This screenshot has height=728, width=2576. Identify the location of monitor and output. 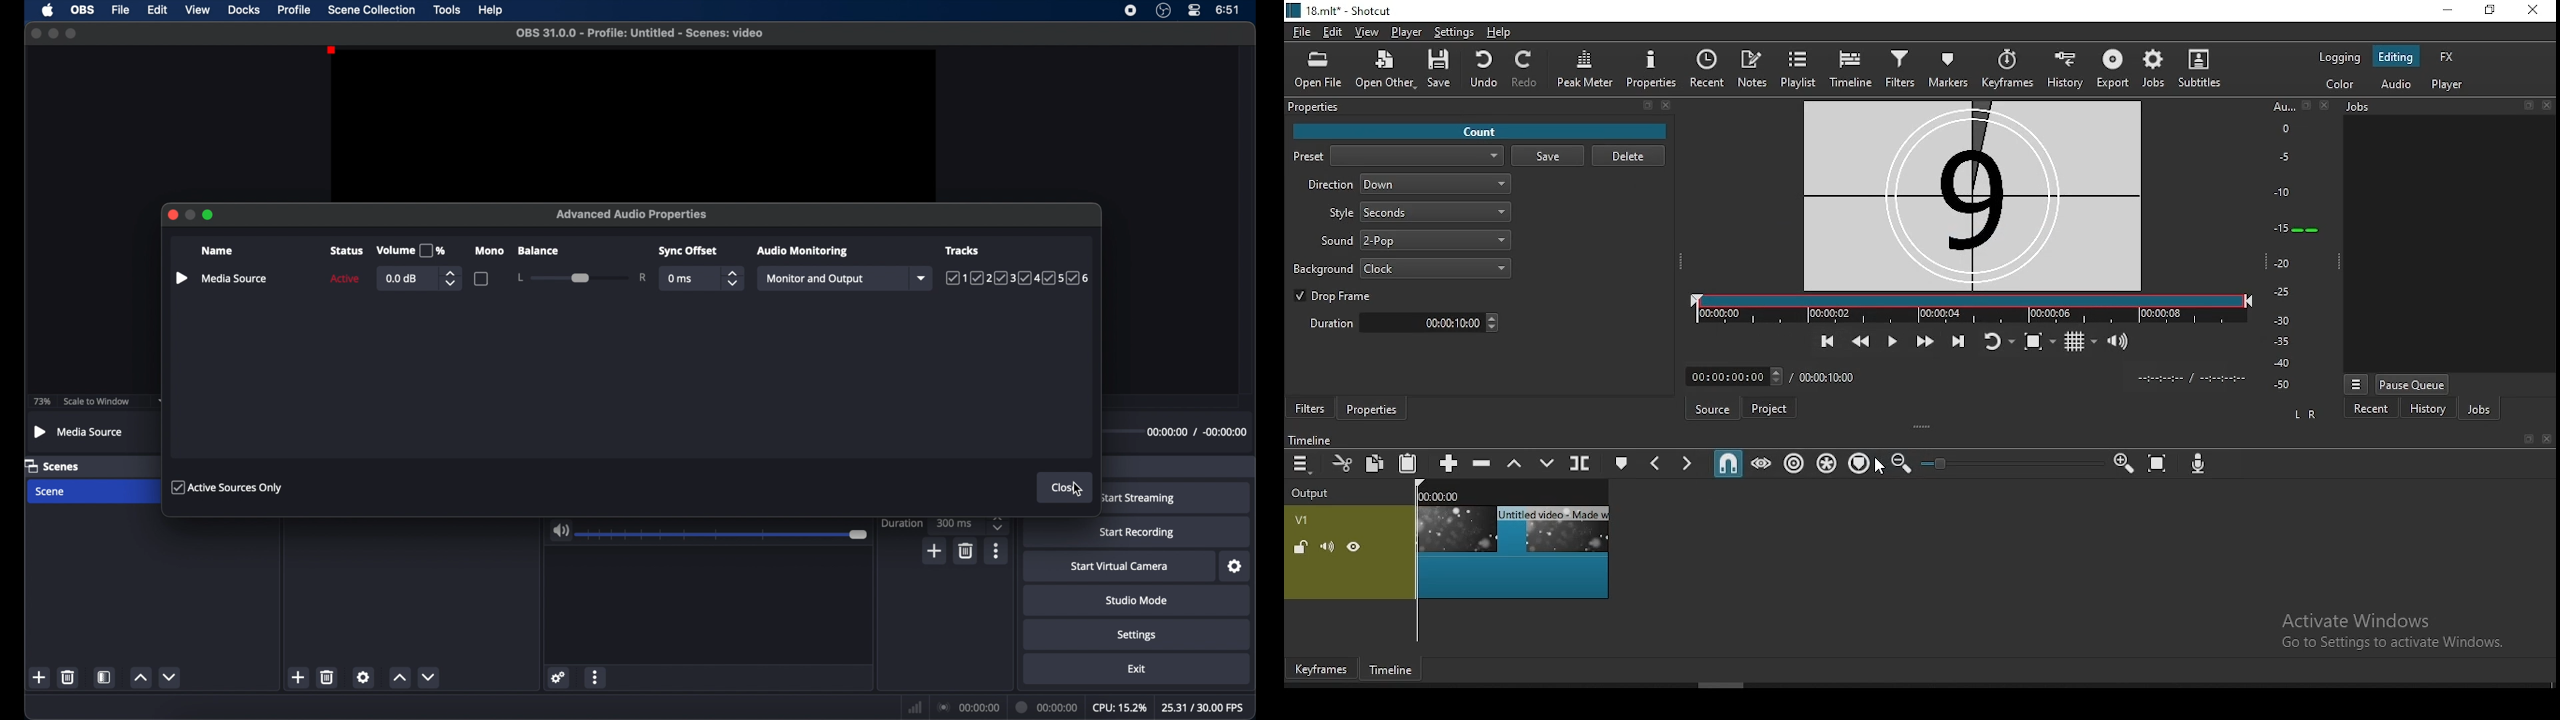
(813, 279).